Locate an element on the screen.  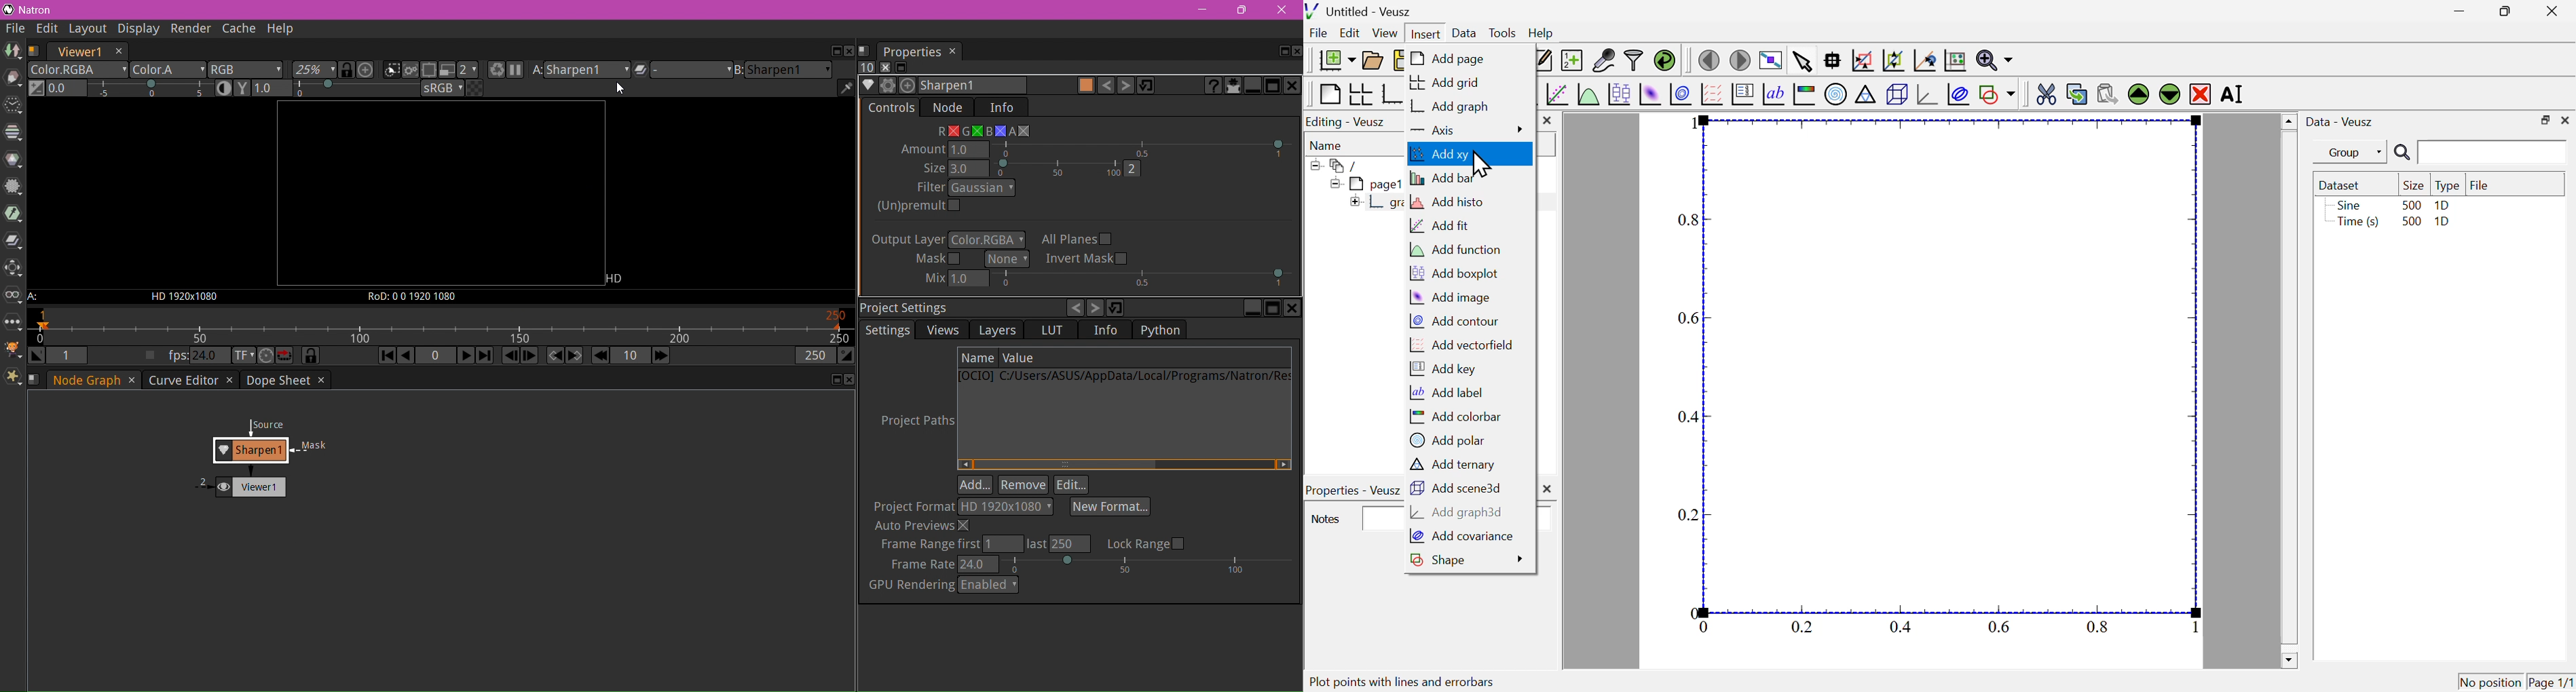
1D is located at coordinates (2444, 223).